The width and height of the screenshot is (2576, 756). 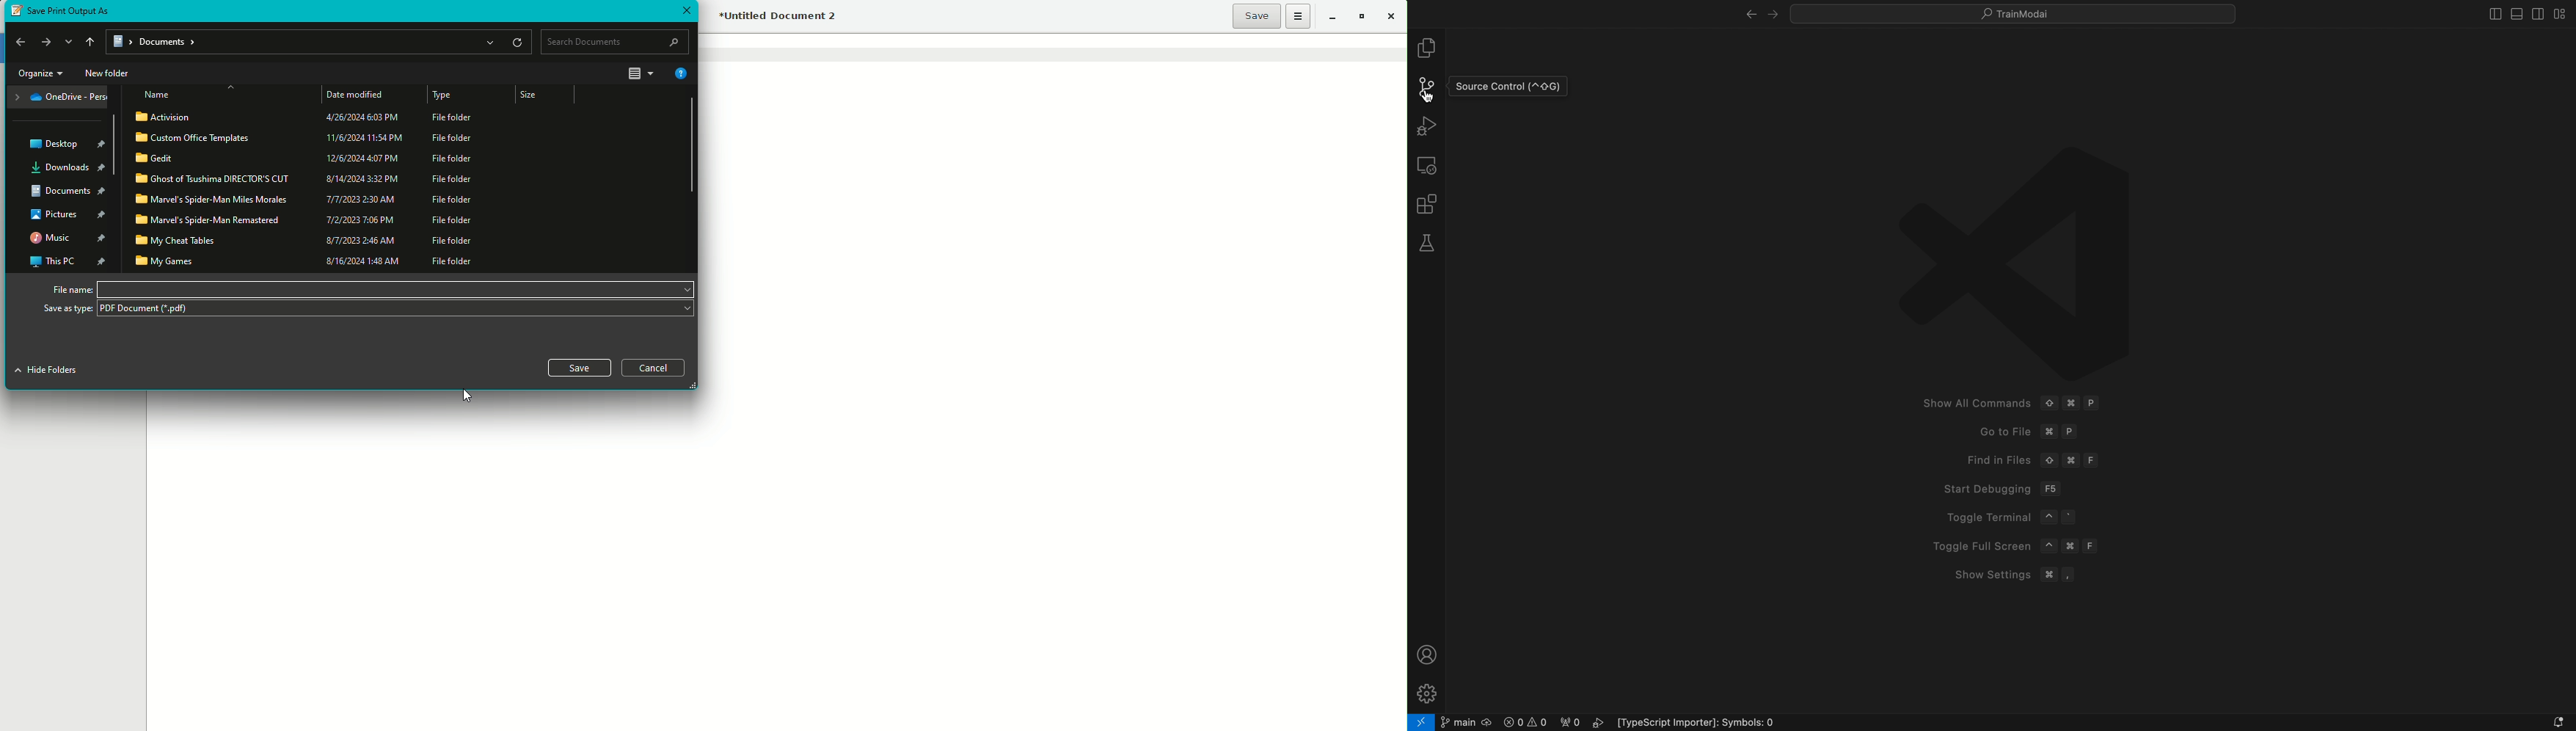 I want to click on cursor, so click(x=1426, y=91).